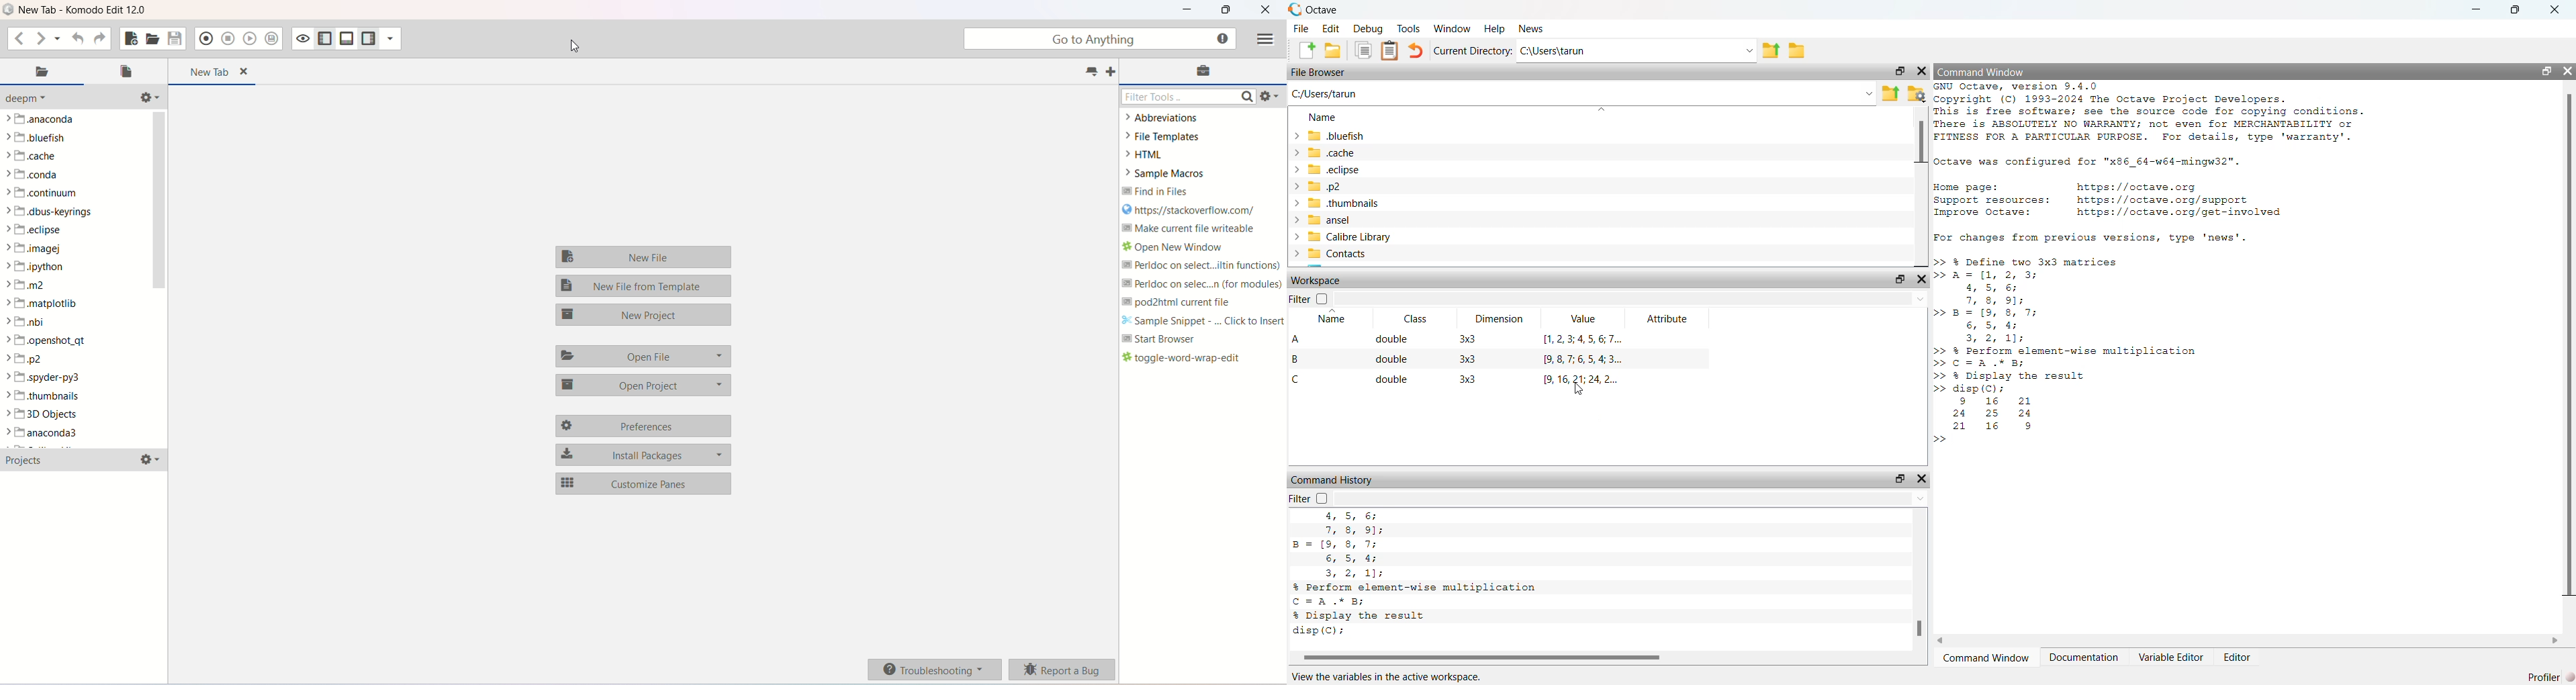 The image size is (2576, 700). What do you see at coordinates (647, 286) in the screenshot?
I see `new file template` at bounding box center [647, 286].